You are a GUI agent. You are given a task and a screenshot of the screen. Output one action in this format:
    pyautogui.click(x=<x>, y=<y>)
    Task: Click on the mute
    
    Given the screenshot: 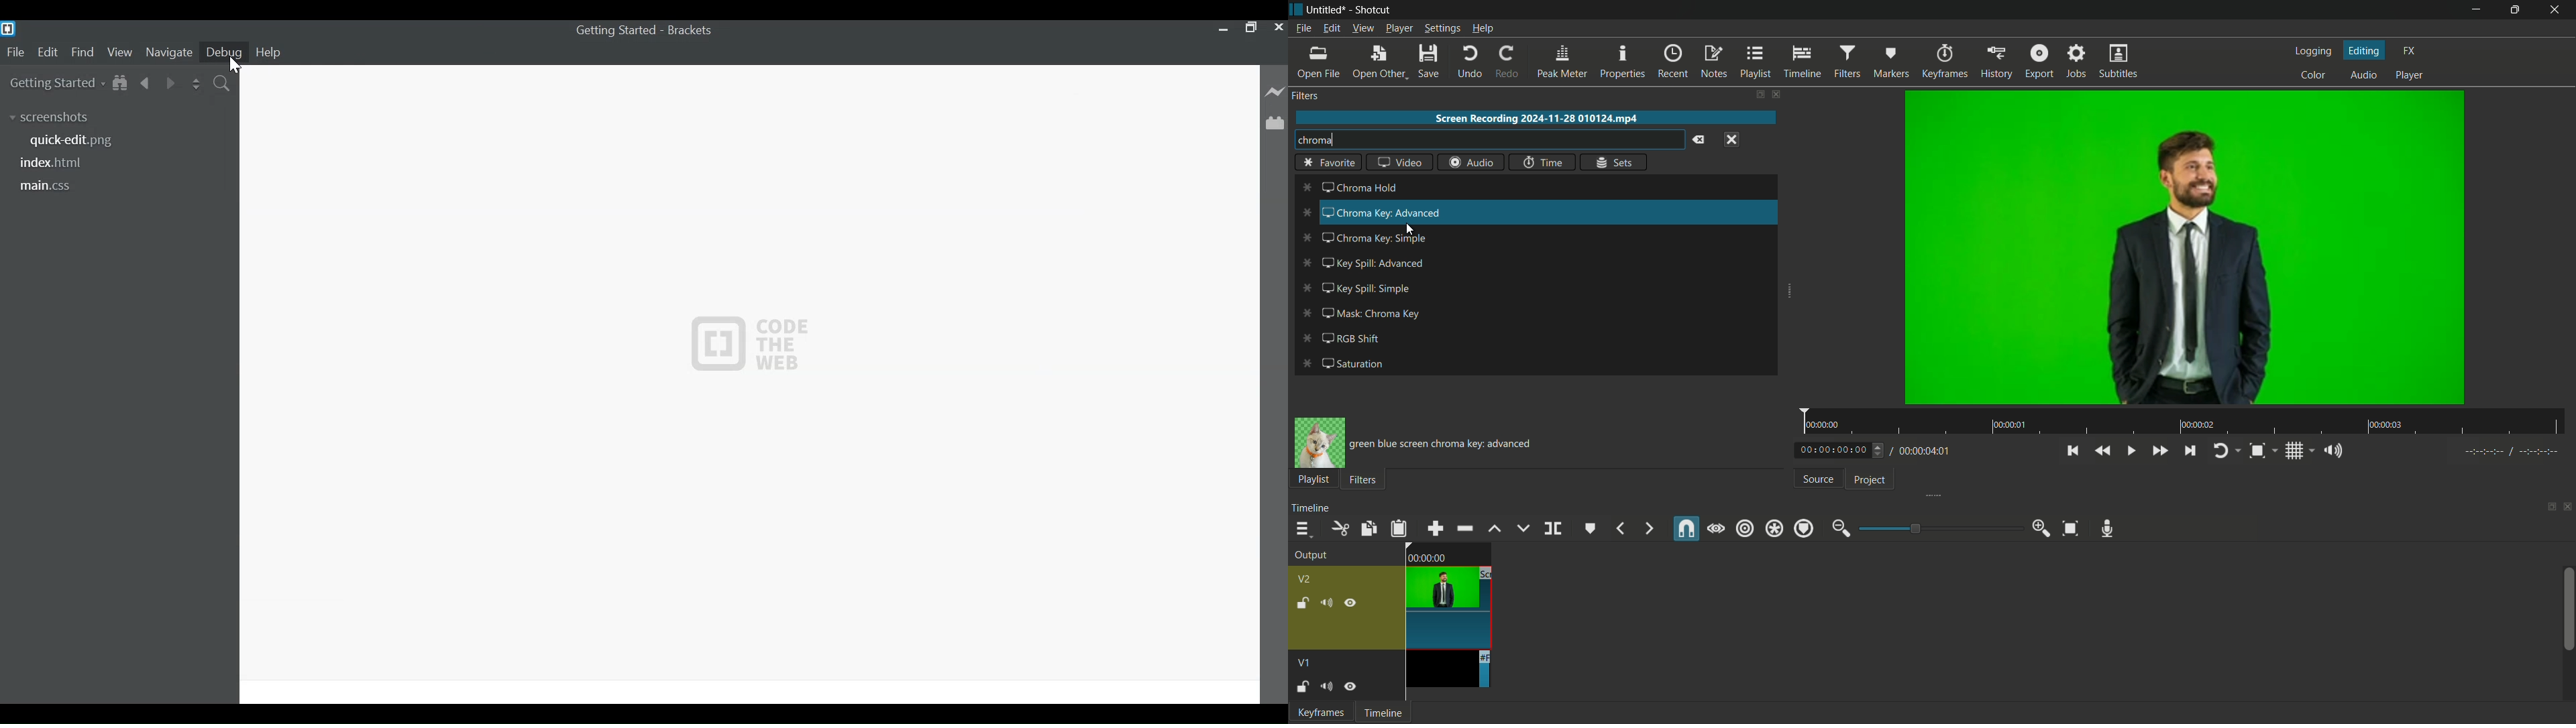 What is the action you would take?
    pyautogui.click(x=1325, y=603)
    